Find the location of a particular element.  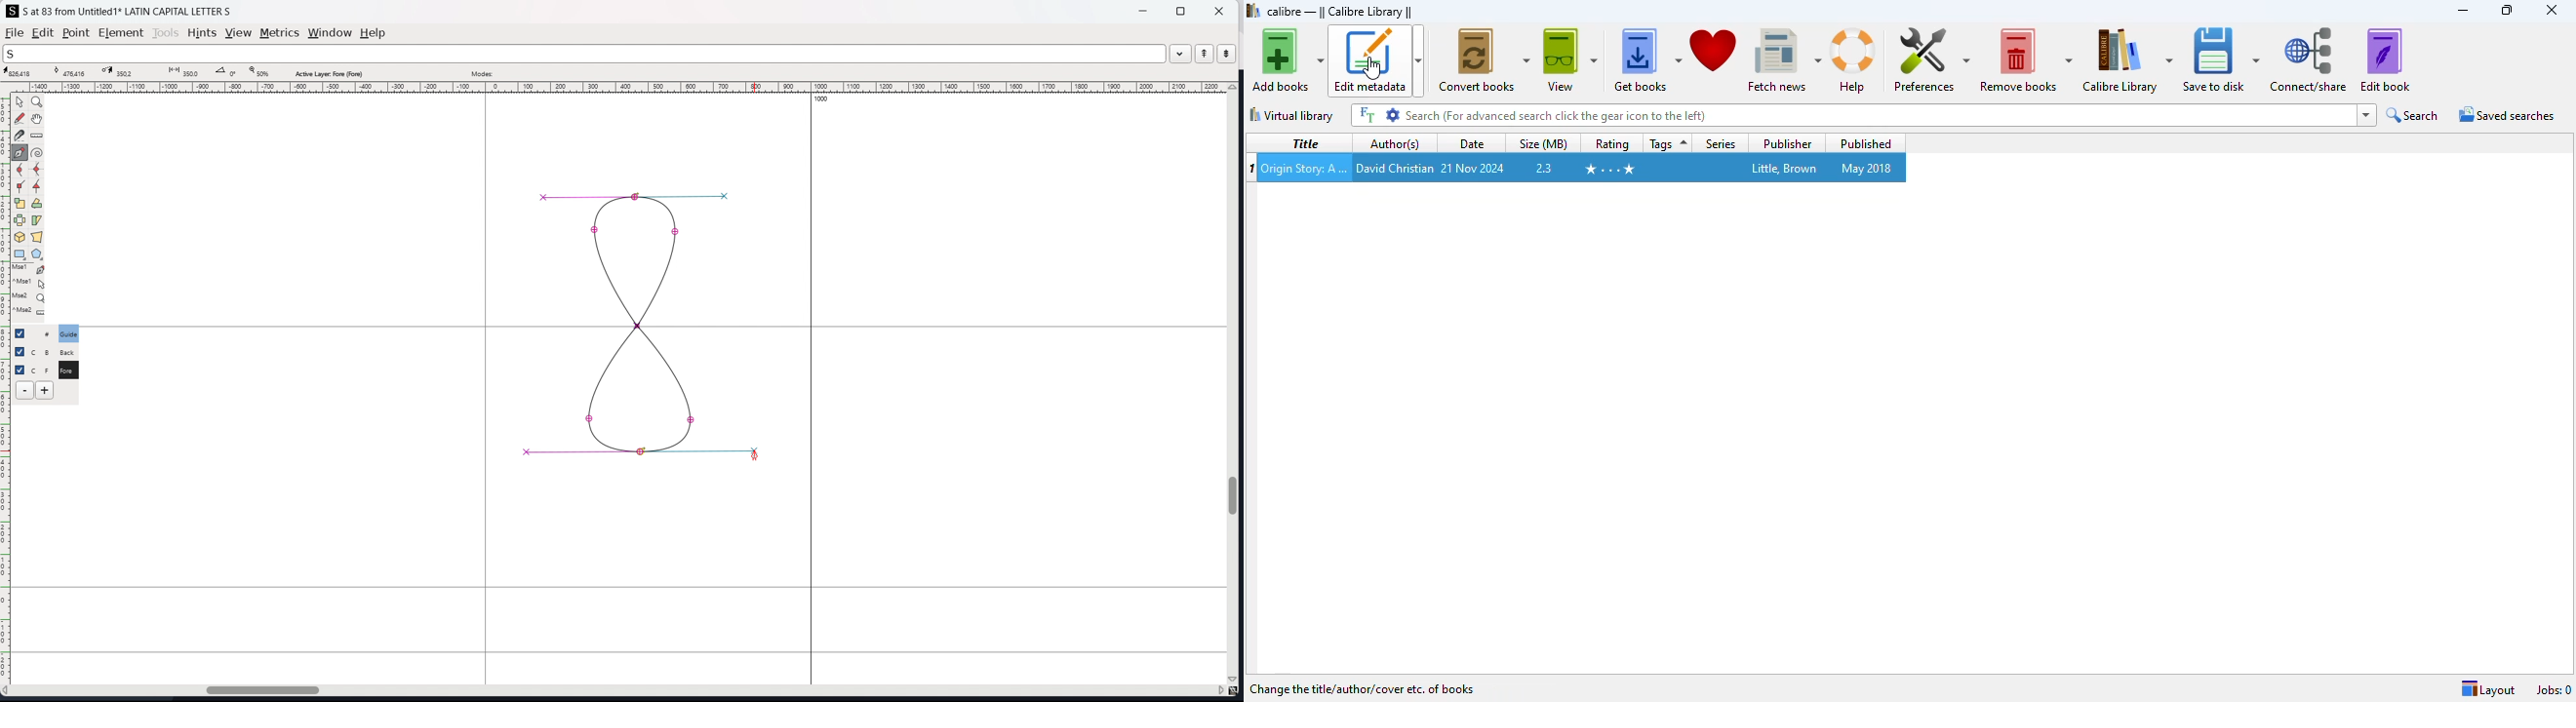

Cursor is located at coordinates (756, 455).